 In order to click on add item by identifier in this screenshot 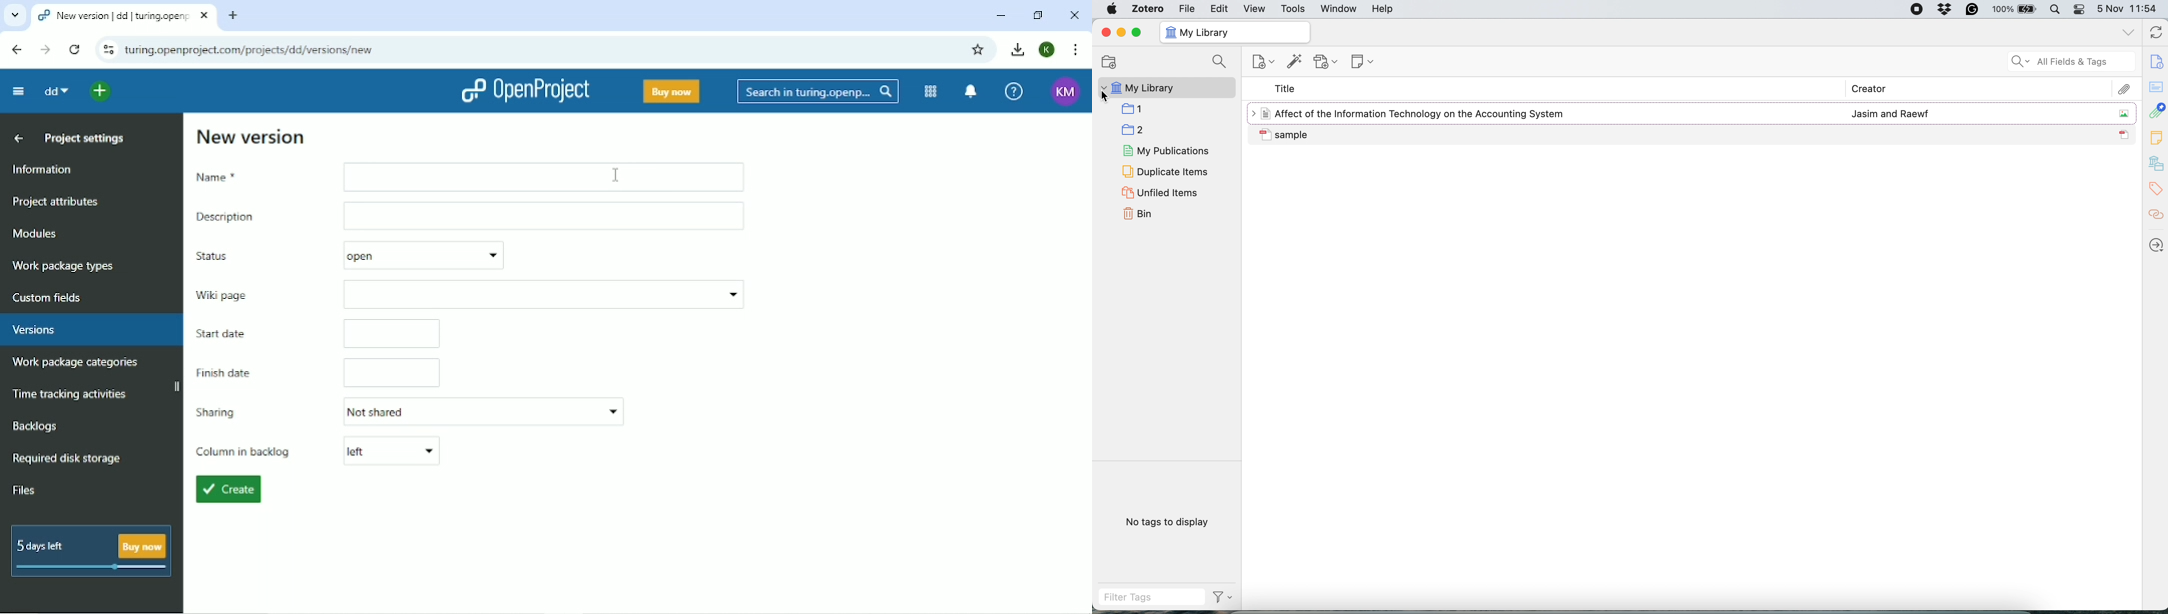, I will do `click(1295, 60)`.